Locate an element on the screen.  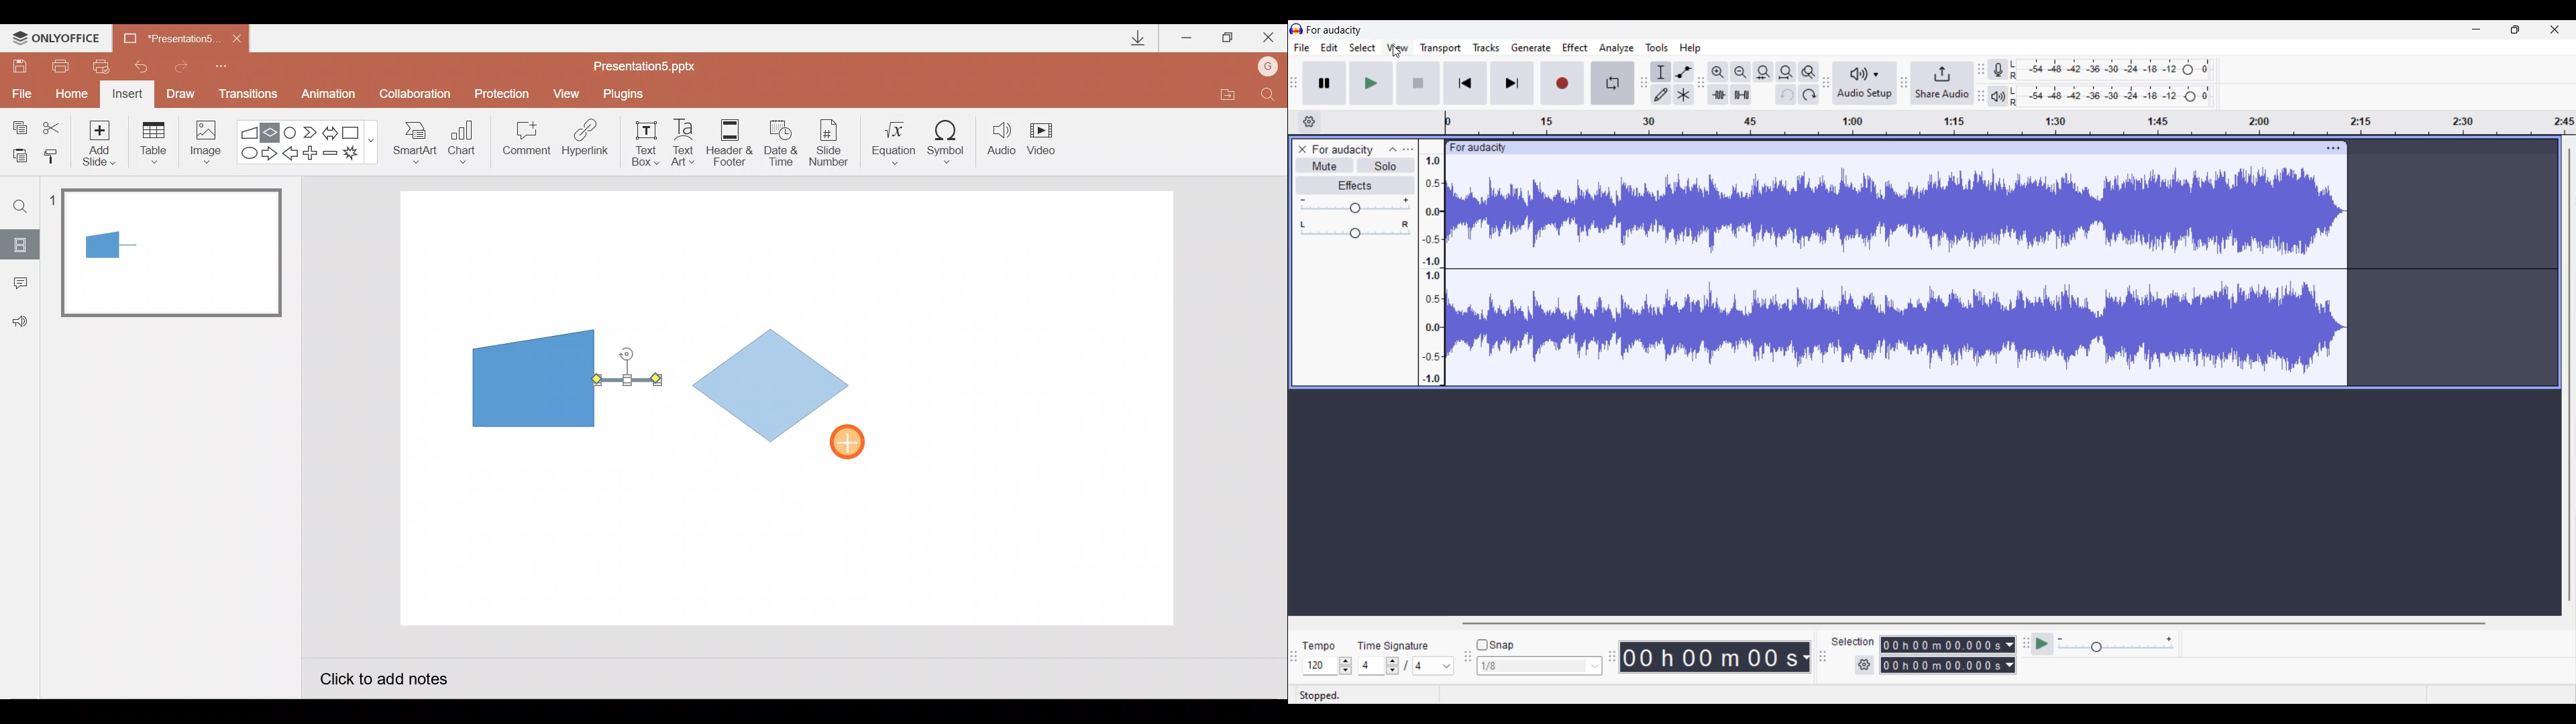
Hyperlink is located at coordinates (586, 142).